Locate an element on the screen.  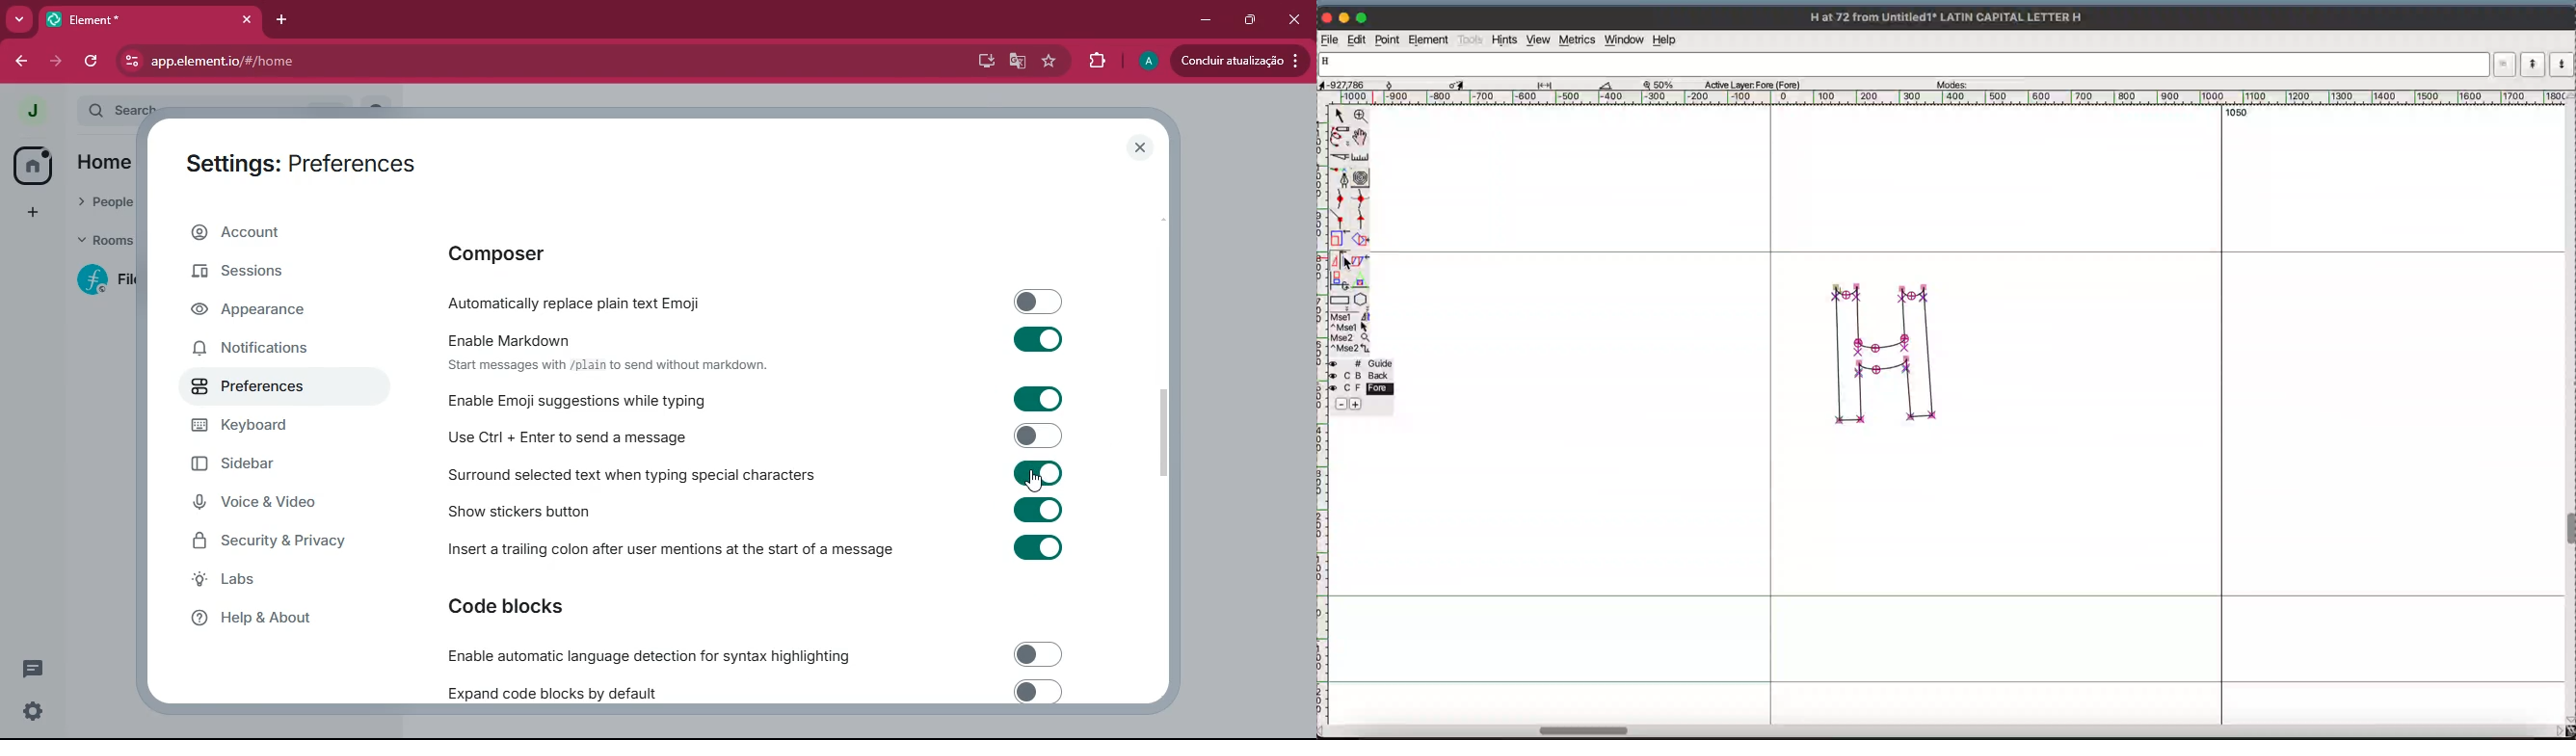
composer is located at coordinates (553, 253).